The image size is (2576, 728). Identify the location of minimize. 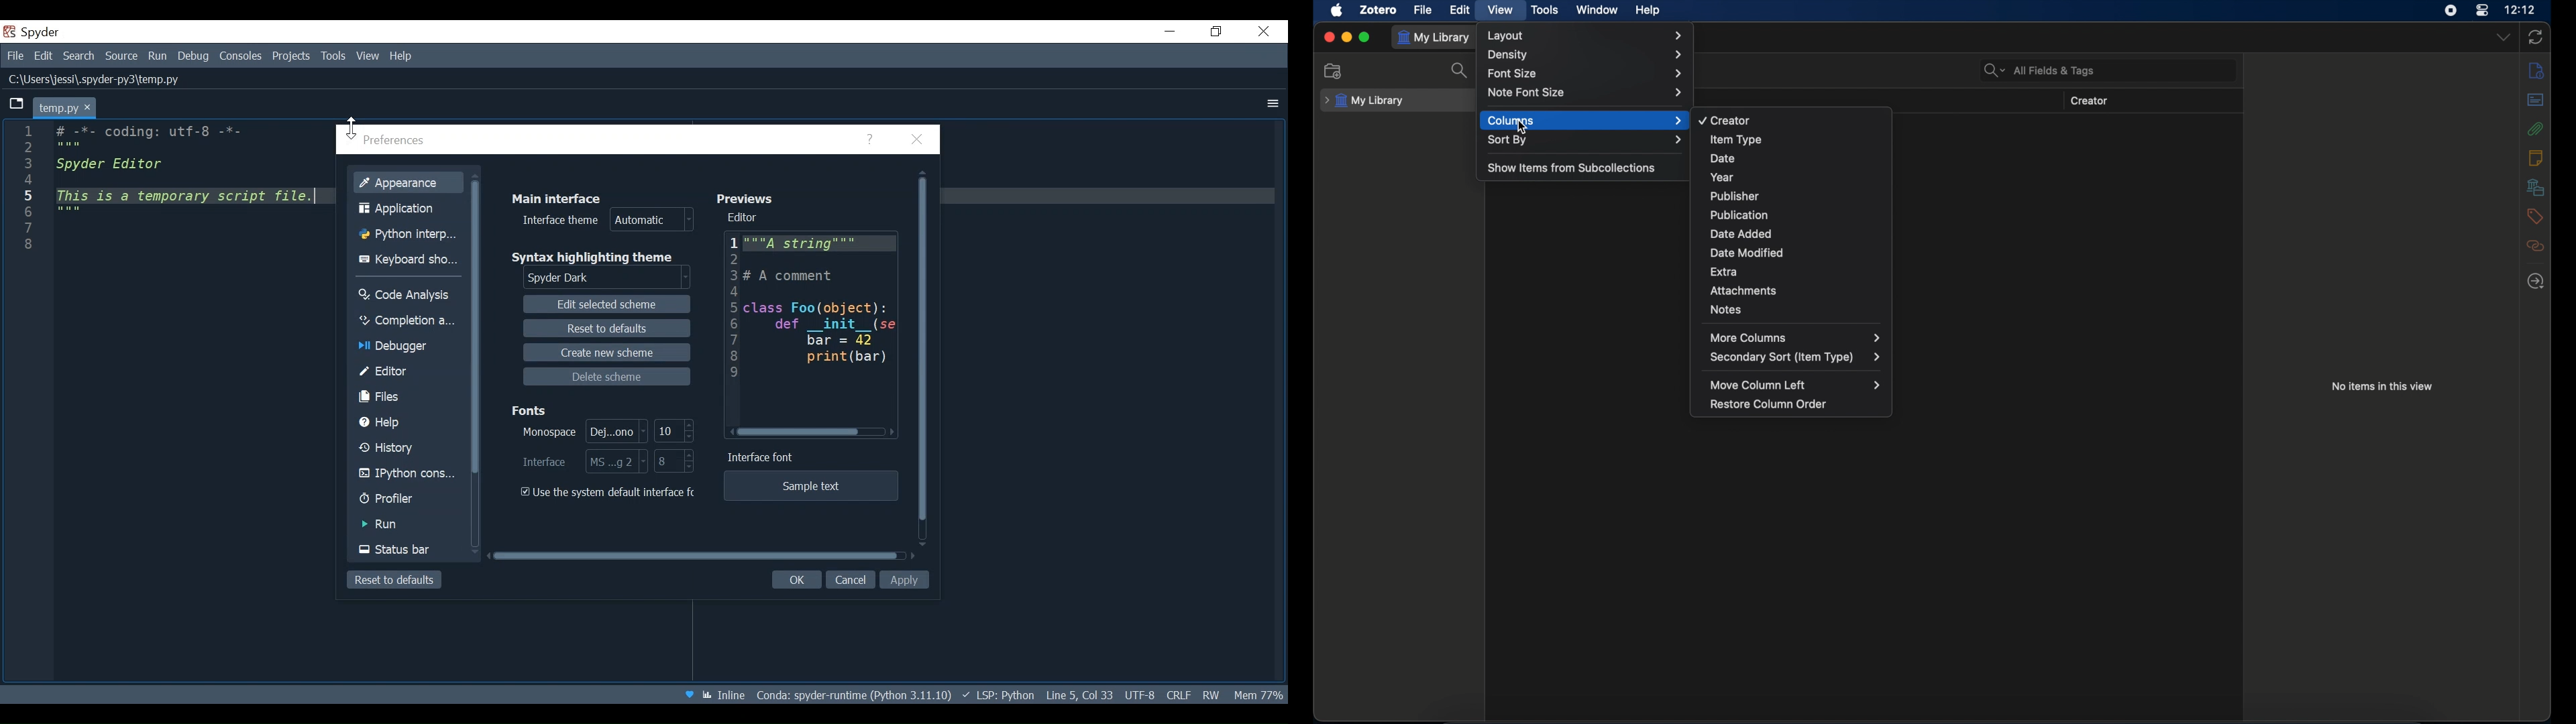
(1347, 38).